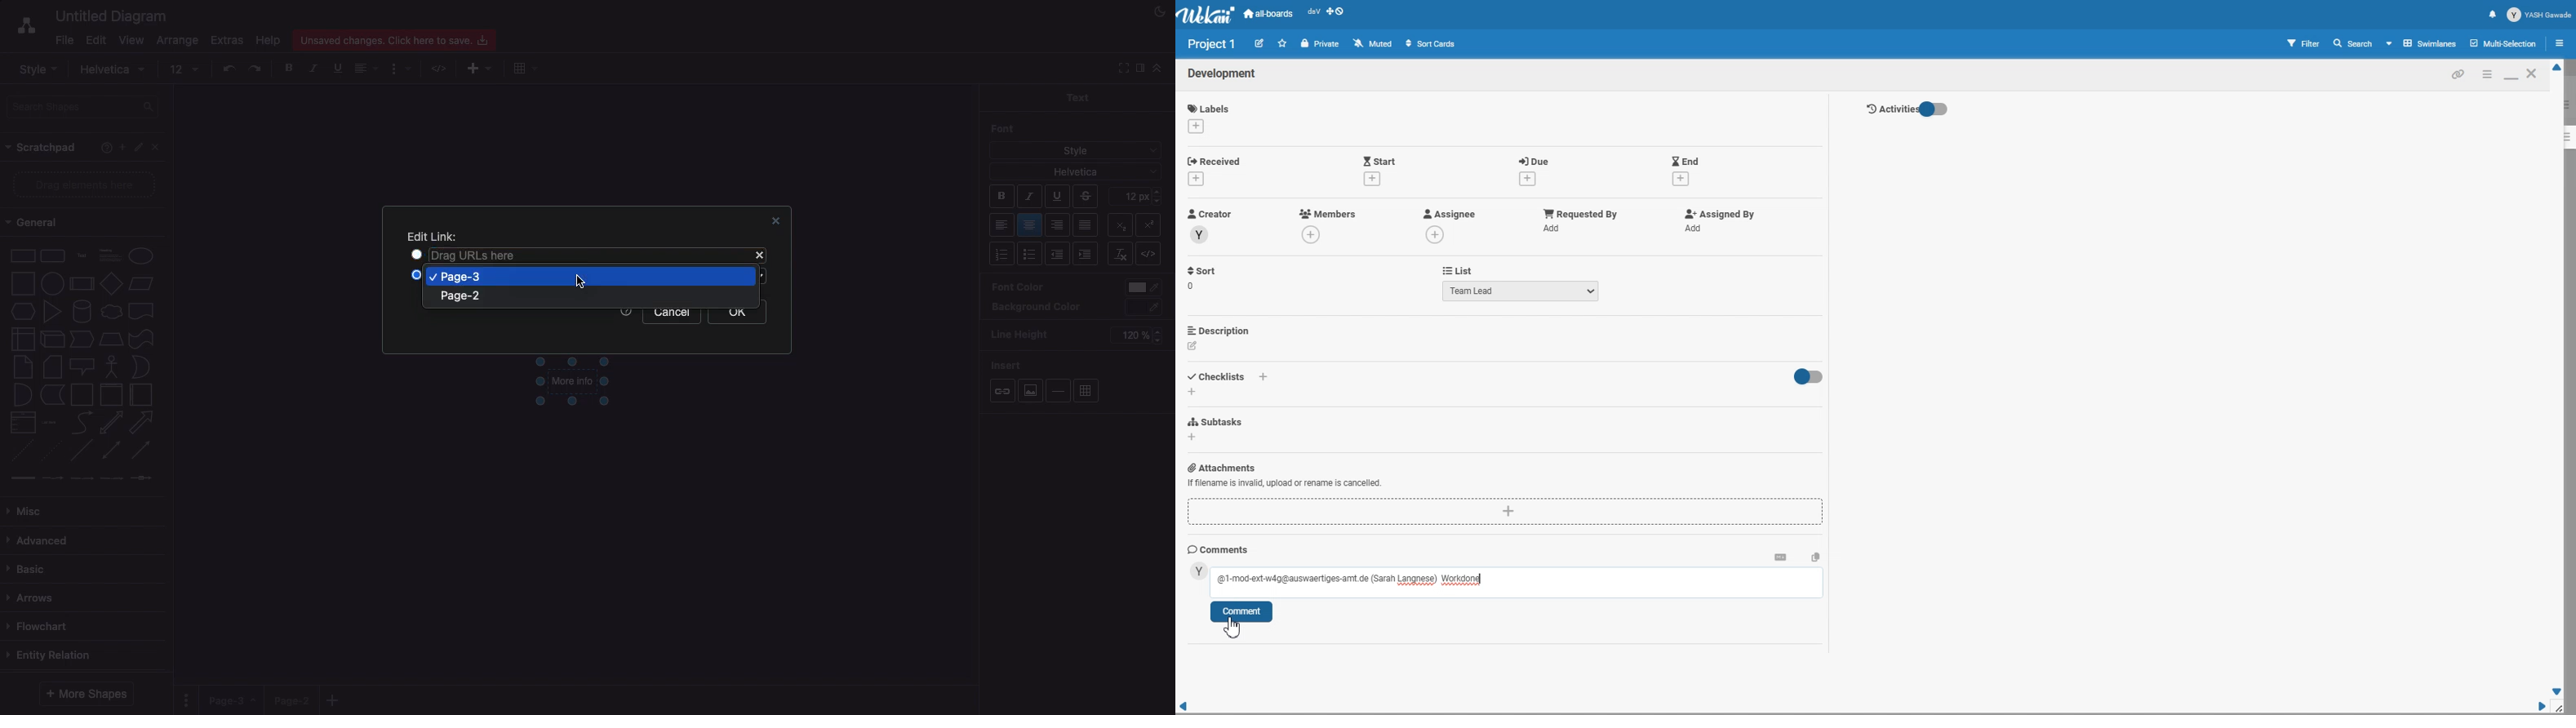  Describe the element at coordinates (1002, 198) in the screenshot. I see `Bold` at that location.